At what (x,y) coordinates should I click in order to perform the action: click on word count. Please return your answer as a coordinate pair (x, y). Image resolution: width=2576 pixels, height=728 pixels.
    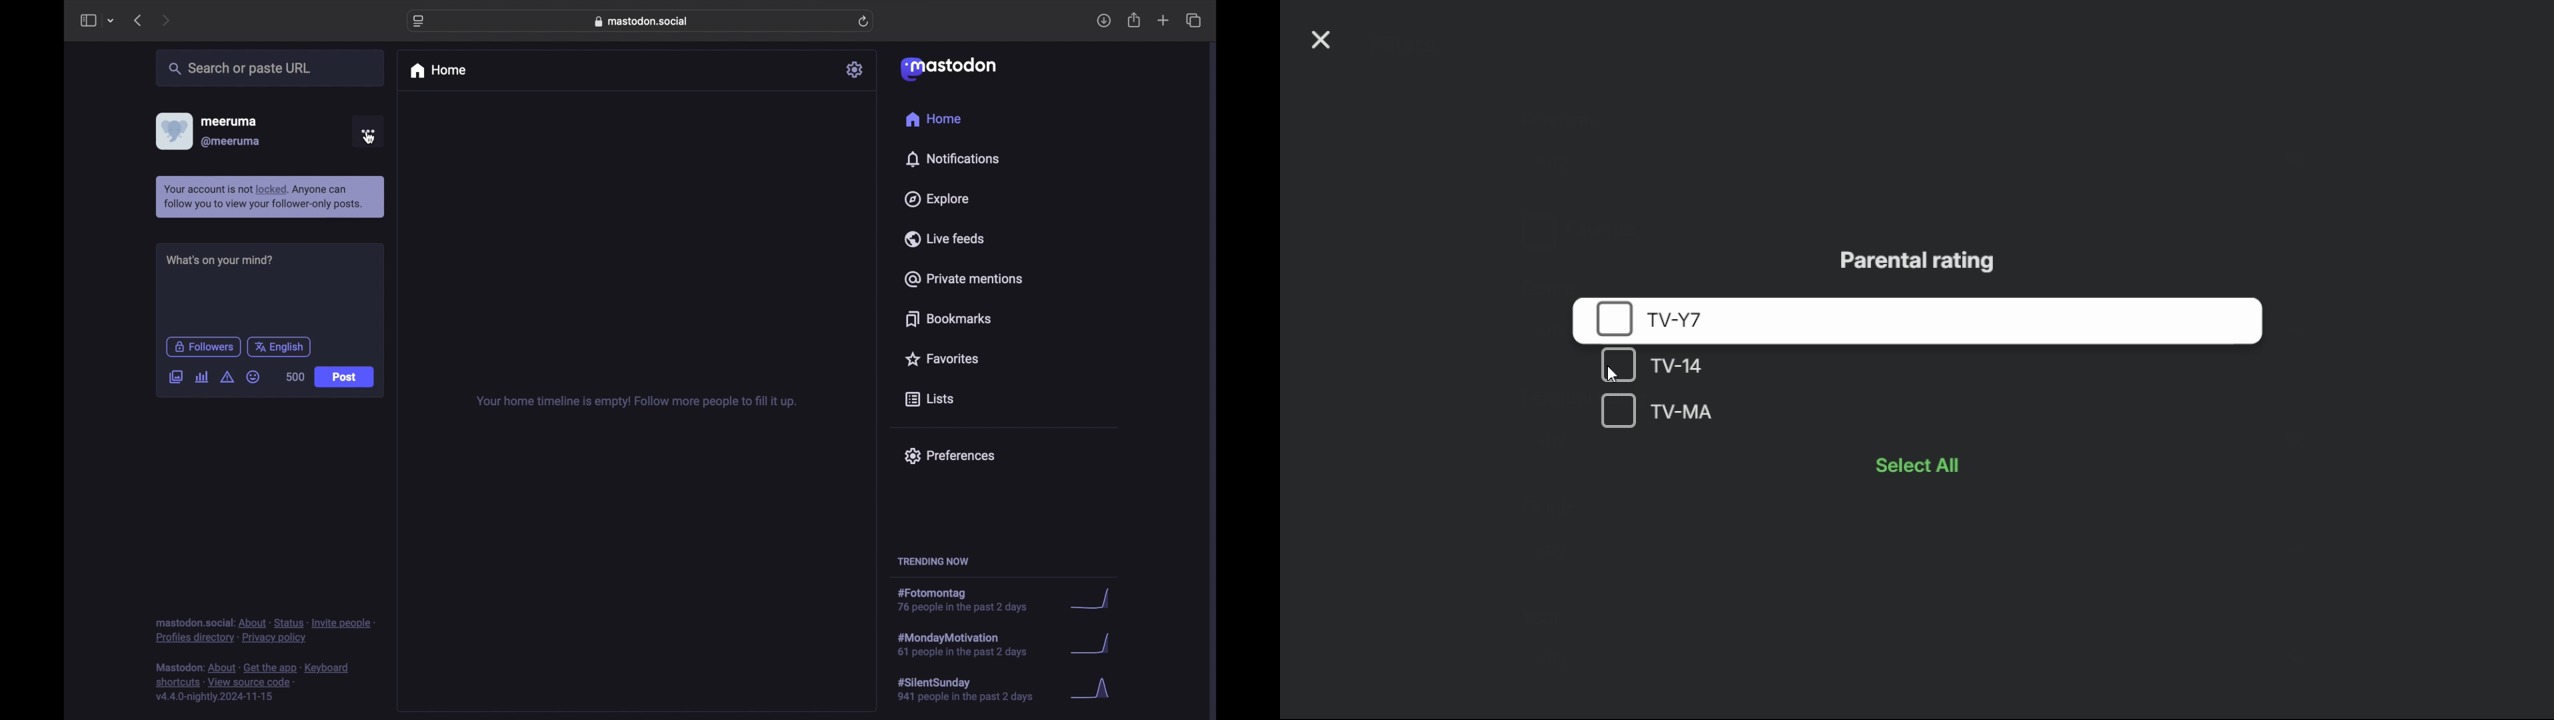
    Looking at the image, I should click on (296, 376).